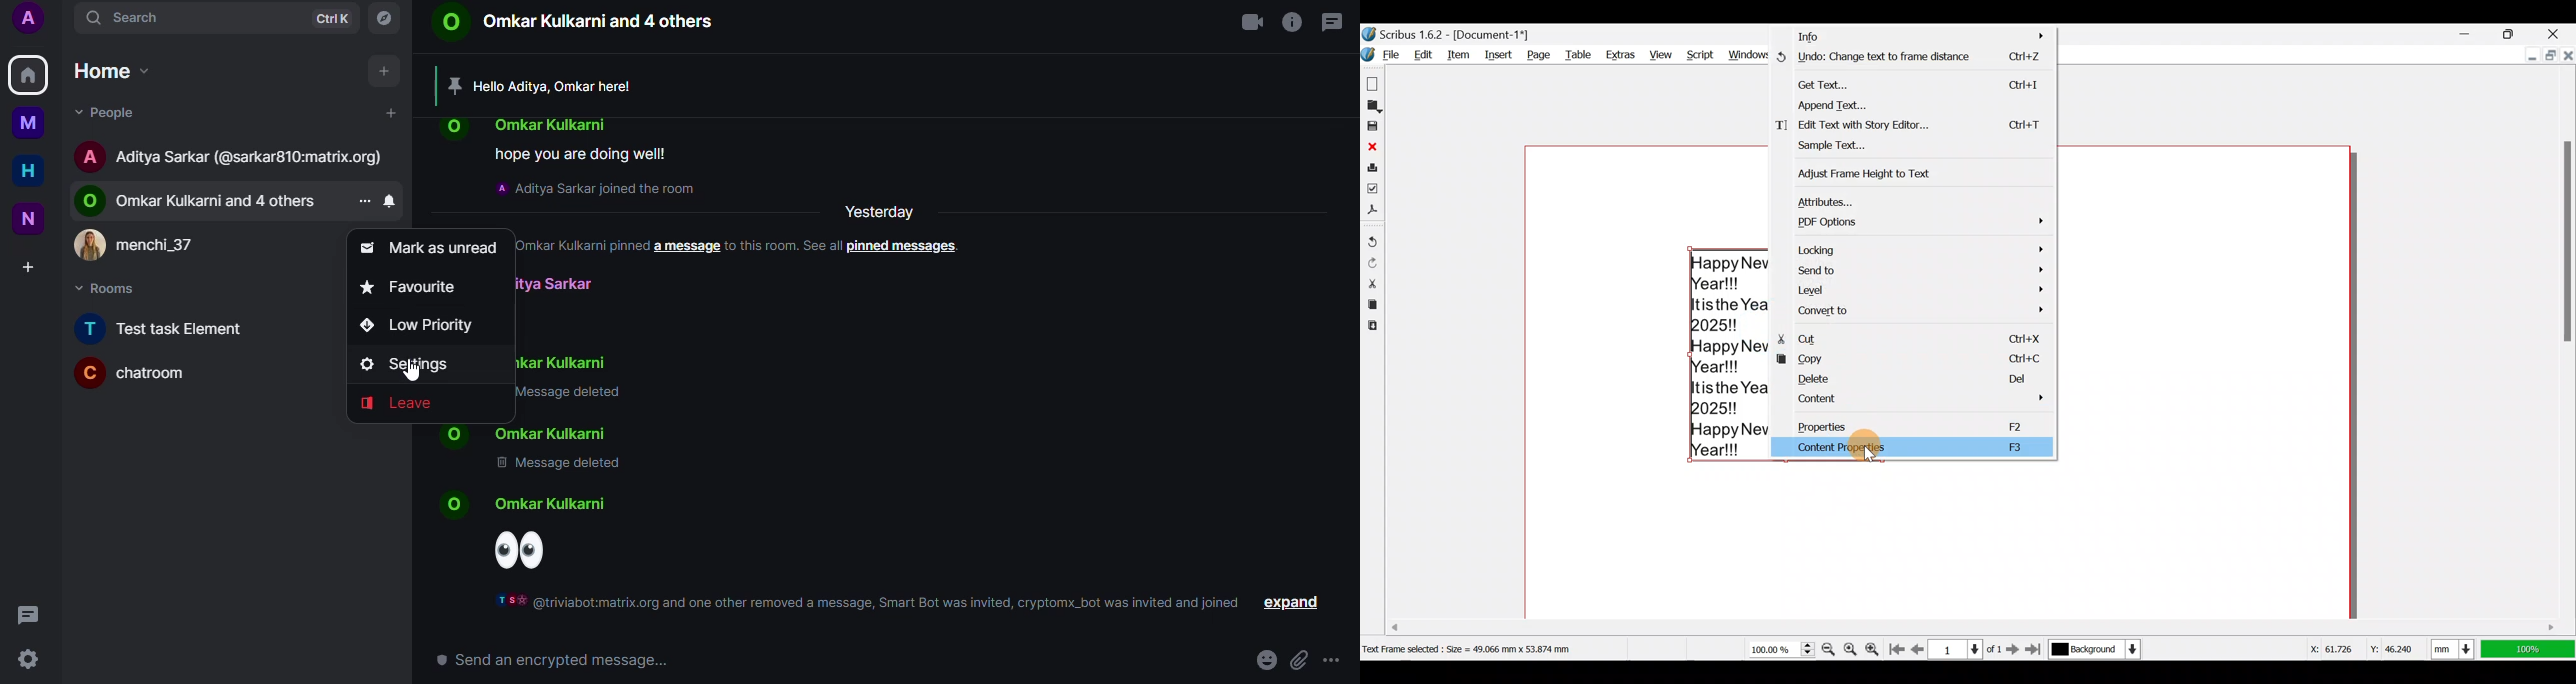 The width and height of the screenshot is (2576, 700). What do you see at coordinates (1922, 424) in the screenshot?
I see `Properties` at bounding box center [1922, 424].